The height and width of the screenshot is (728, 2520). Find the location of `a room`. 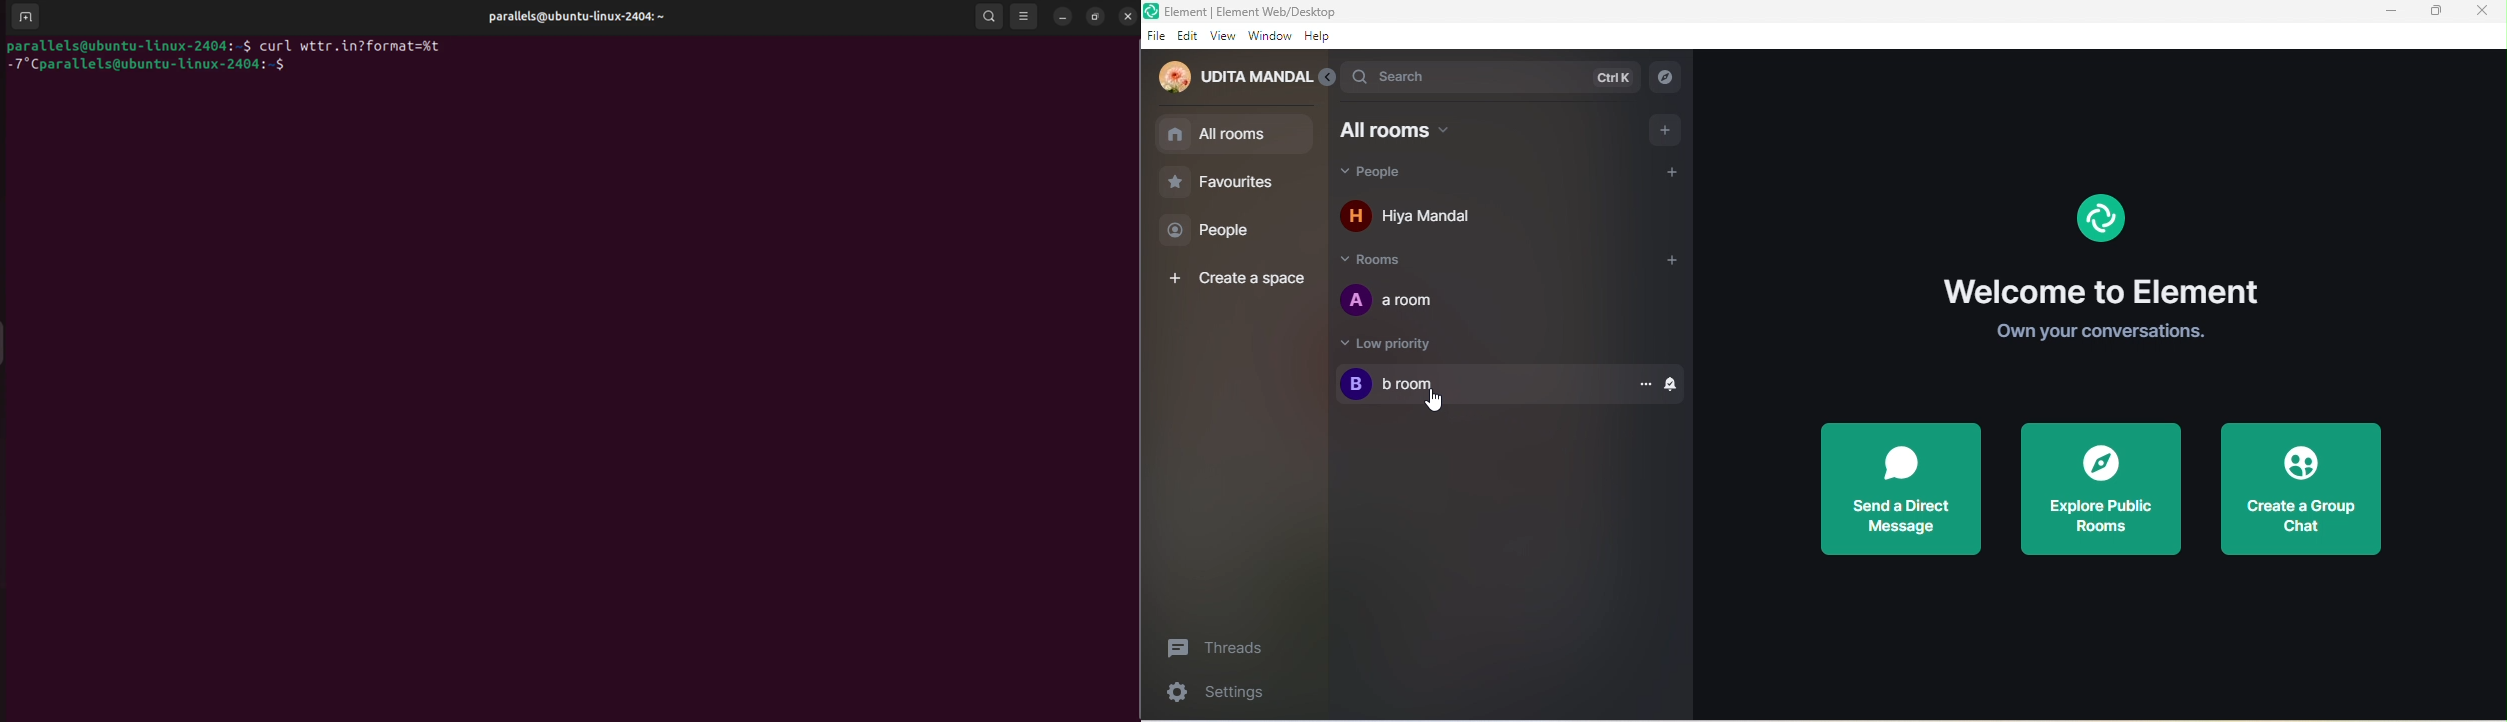

a room is located at coordinates (1405, 303).